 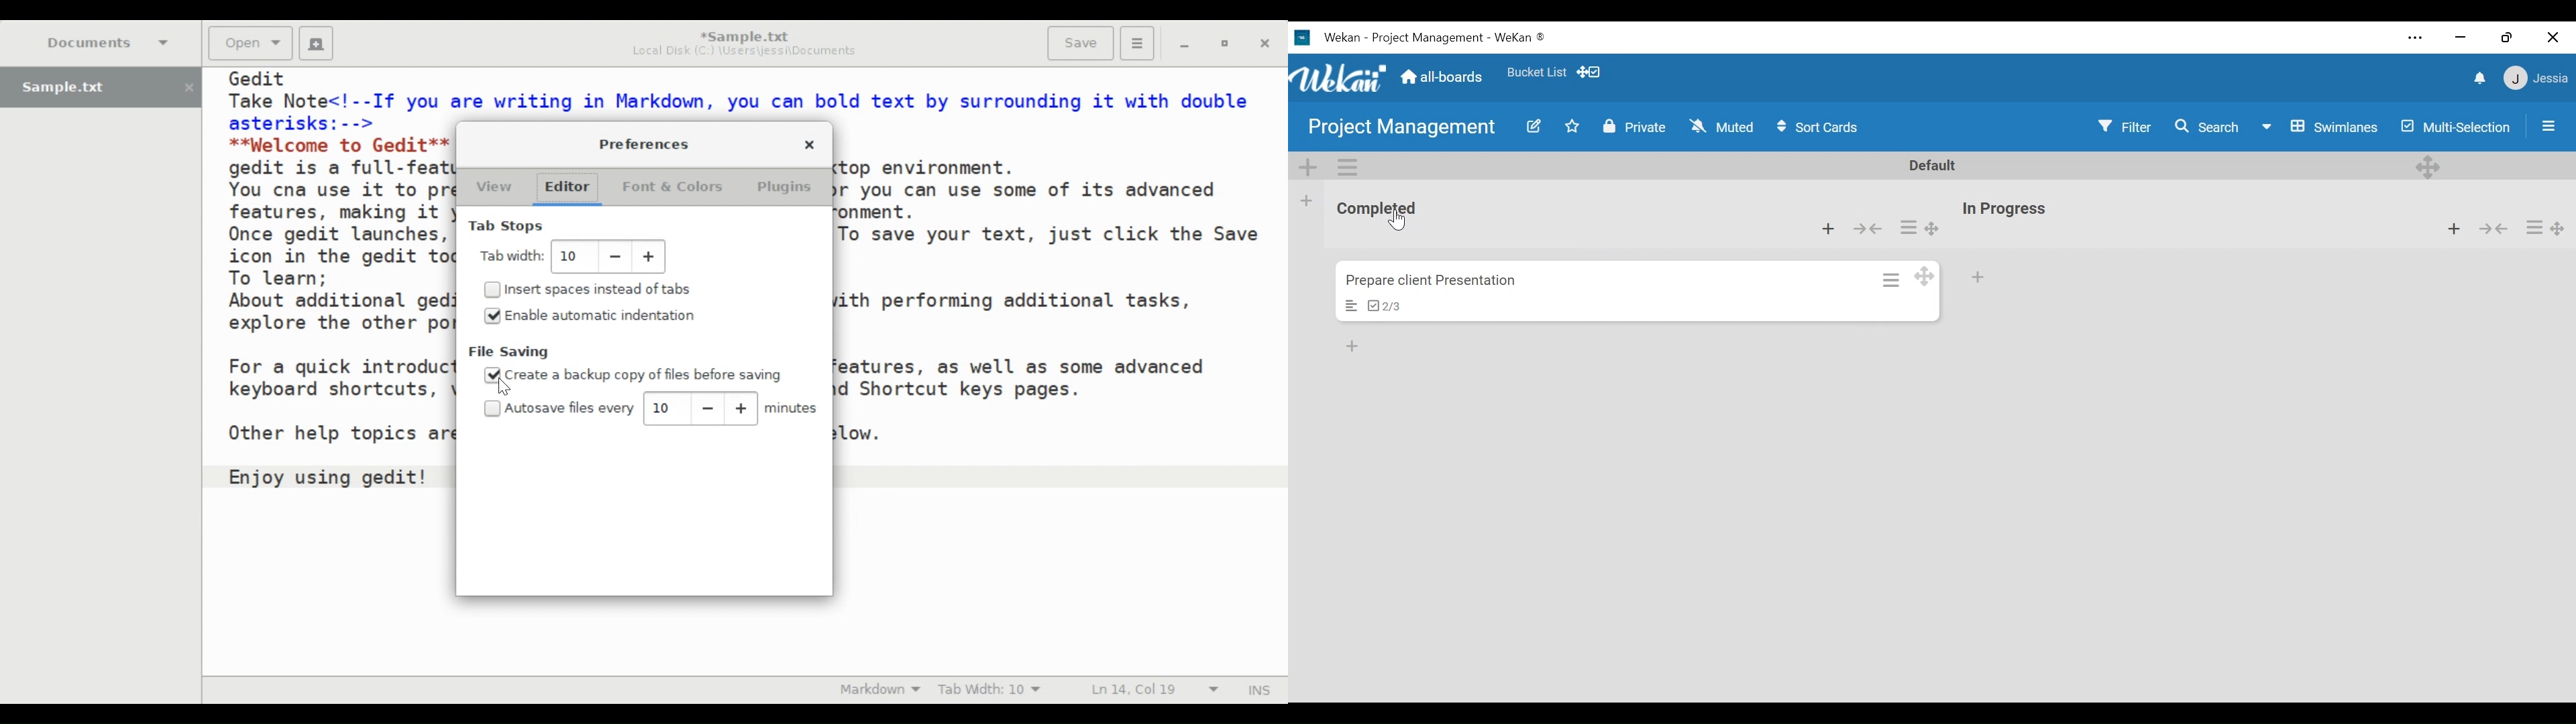 I want to click on Edit, so click(x=1536, y=127).